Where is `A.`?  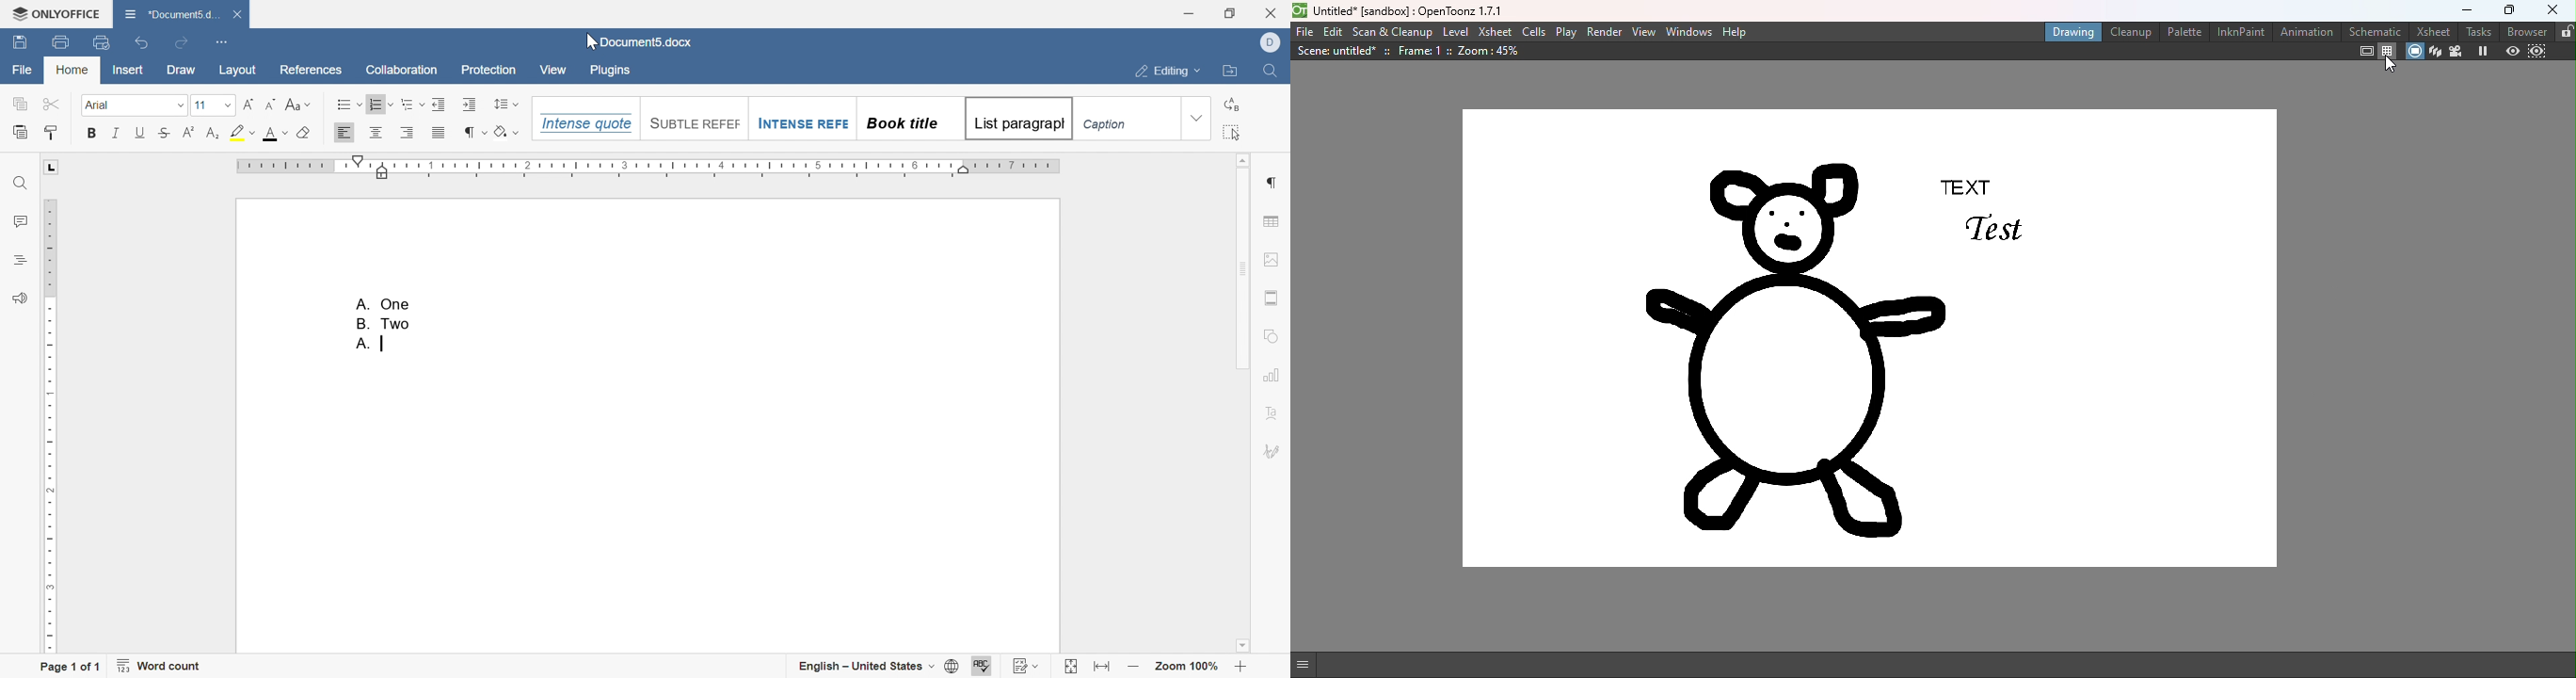
A. is located at coordinates (364, 343).